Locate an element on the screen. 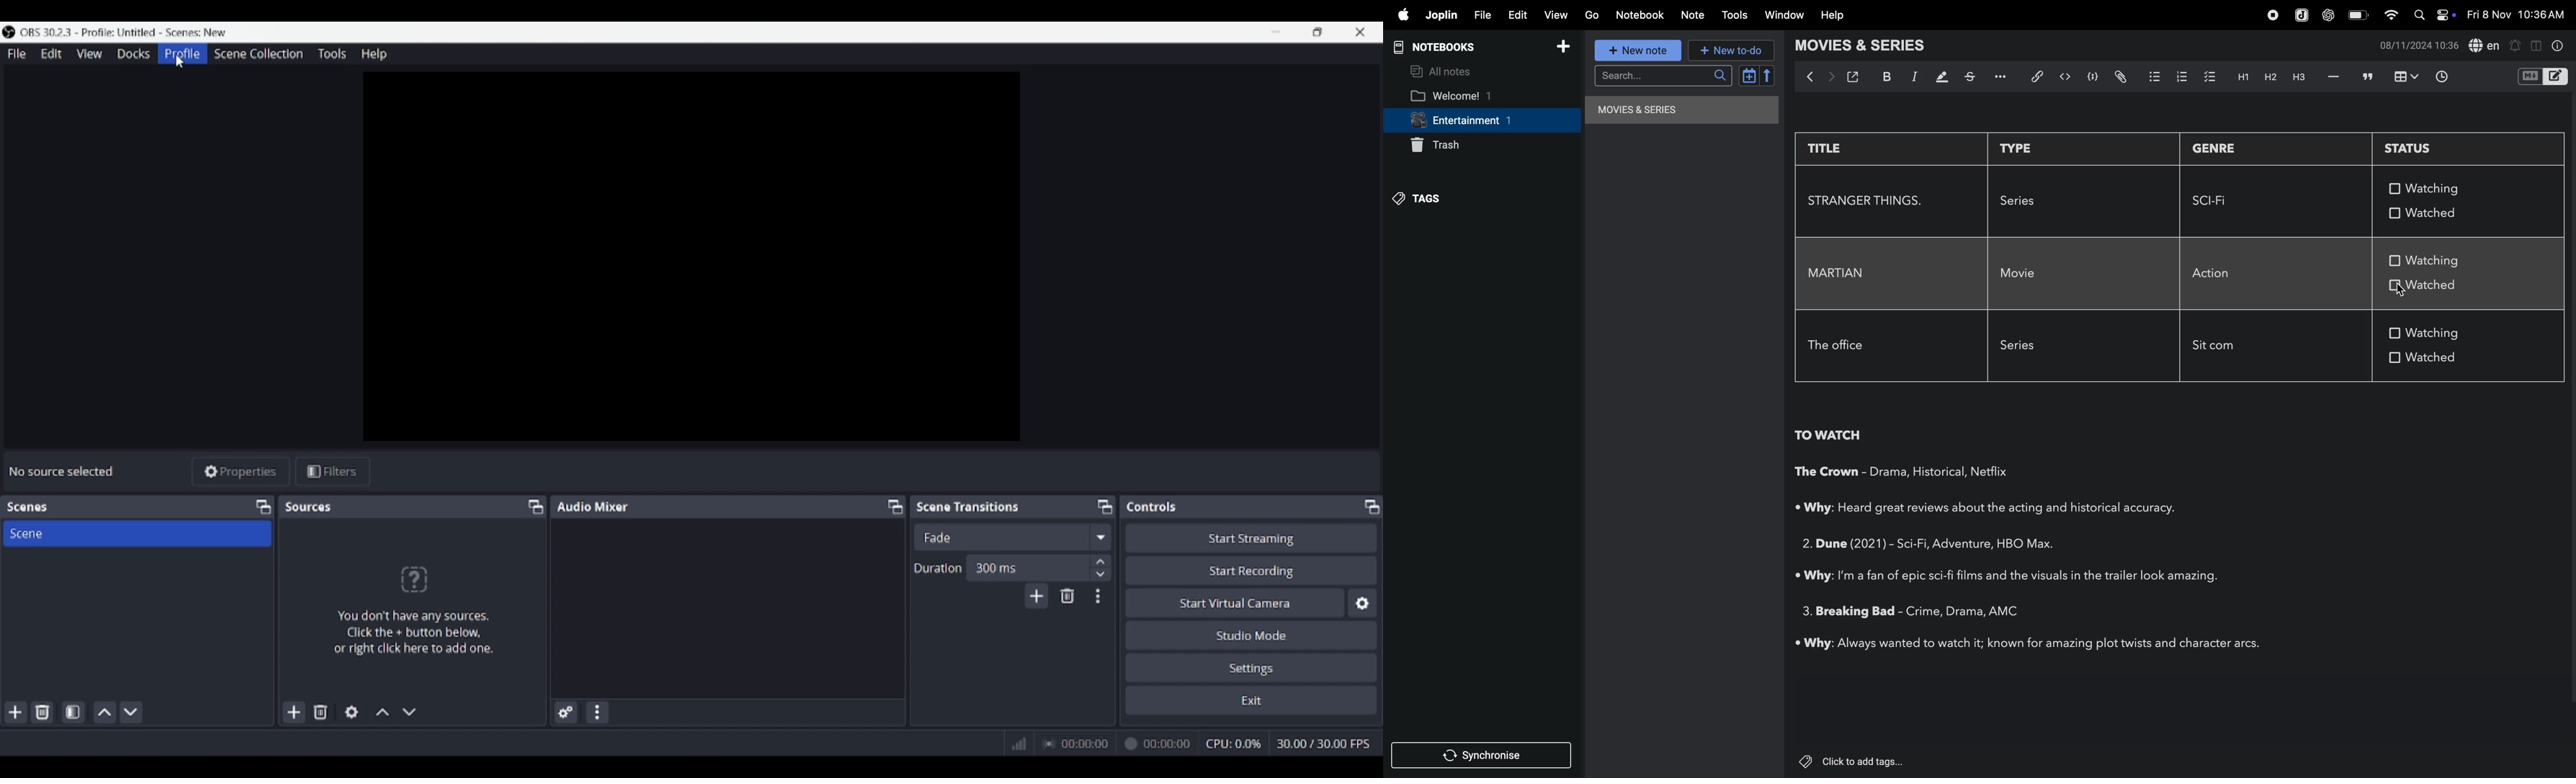  Source space is located at coordinates (694, 256).